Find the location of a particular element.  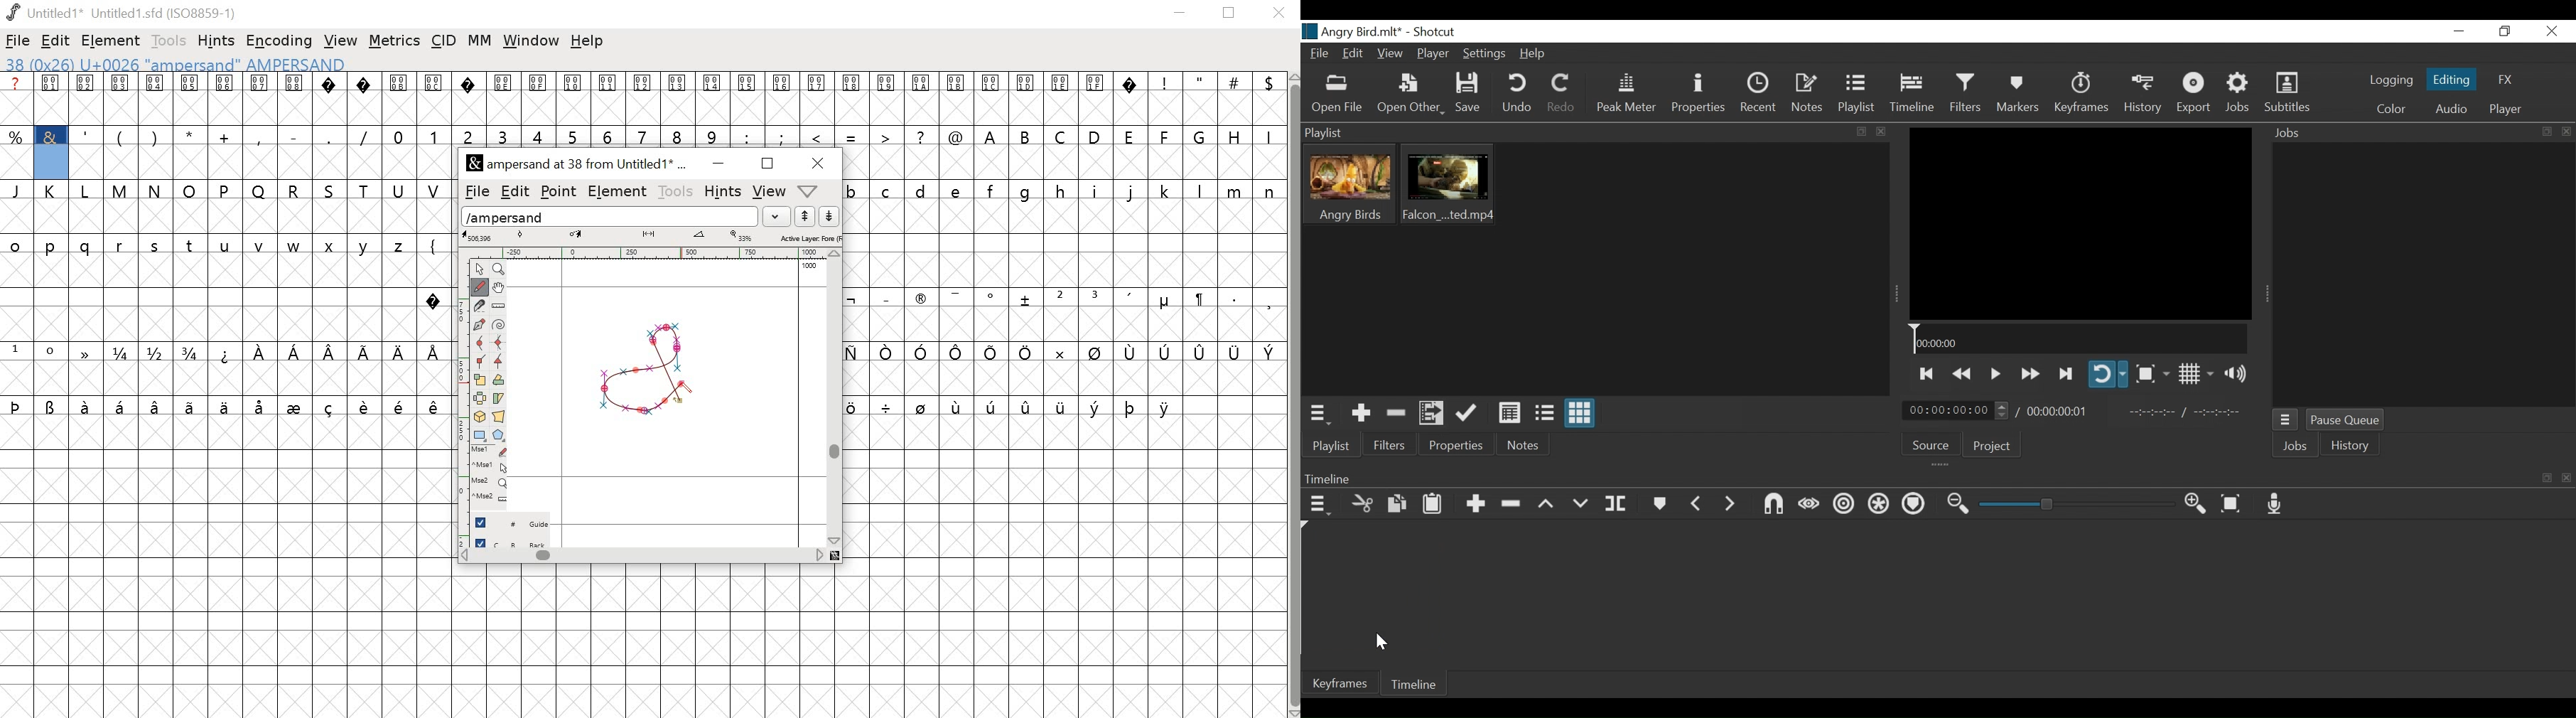

t is located at coordinates (190, 246).